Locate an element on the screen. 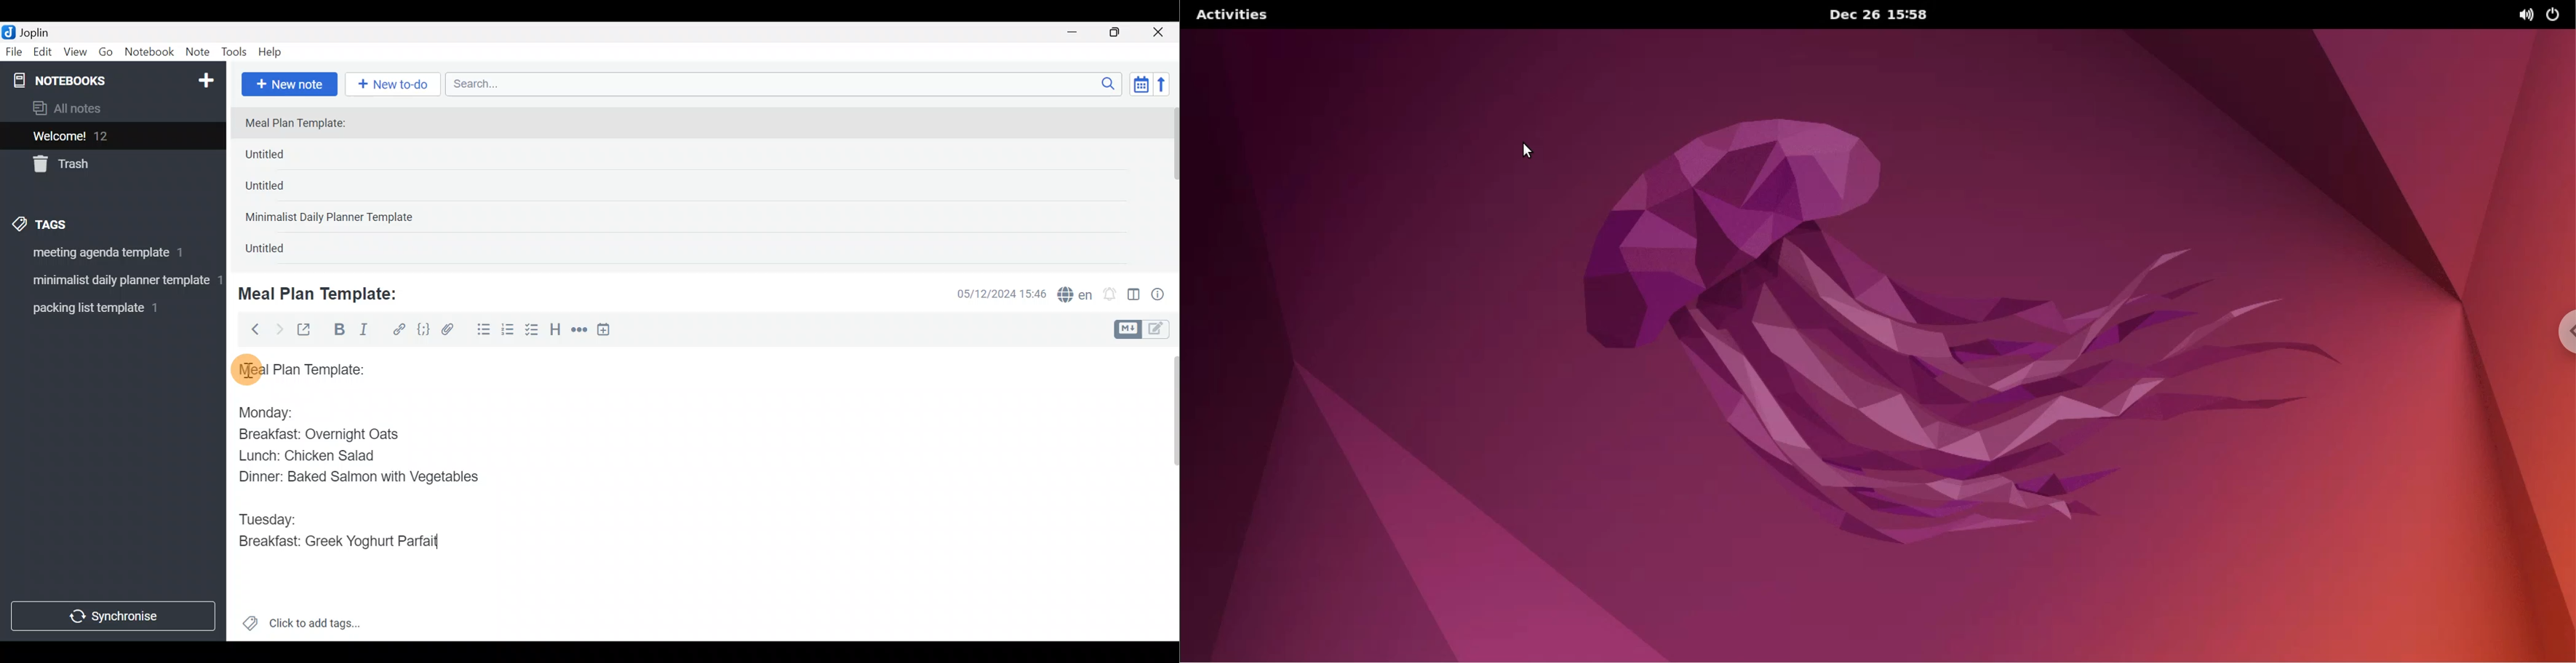 This screenshot has height=672, width=2576. Numbered list is located at coordinates (508, 332).